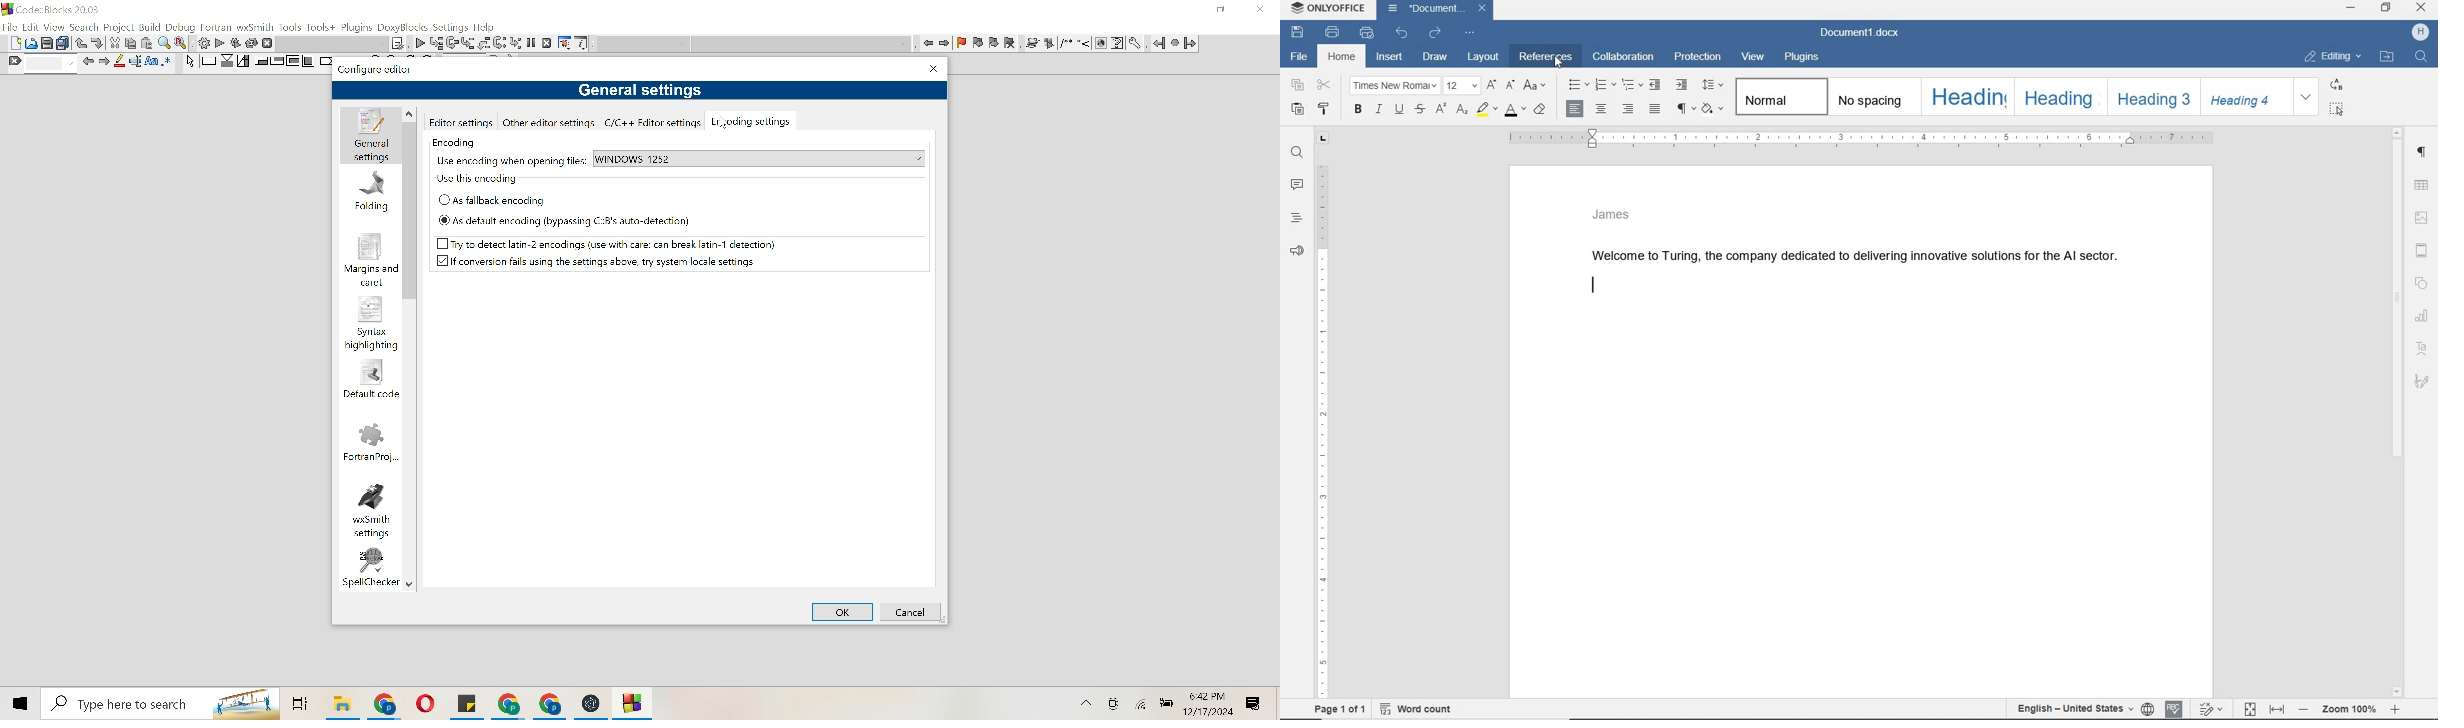 The image size is (2464, 728). What do you see at coordinates (2400, 710) in the screenshot?
I see `zoom in` at bounding box center [2400, 710].